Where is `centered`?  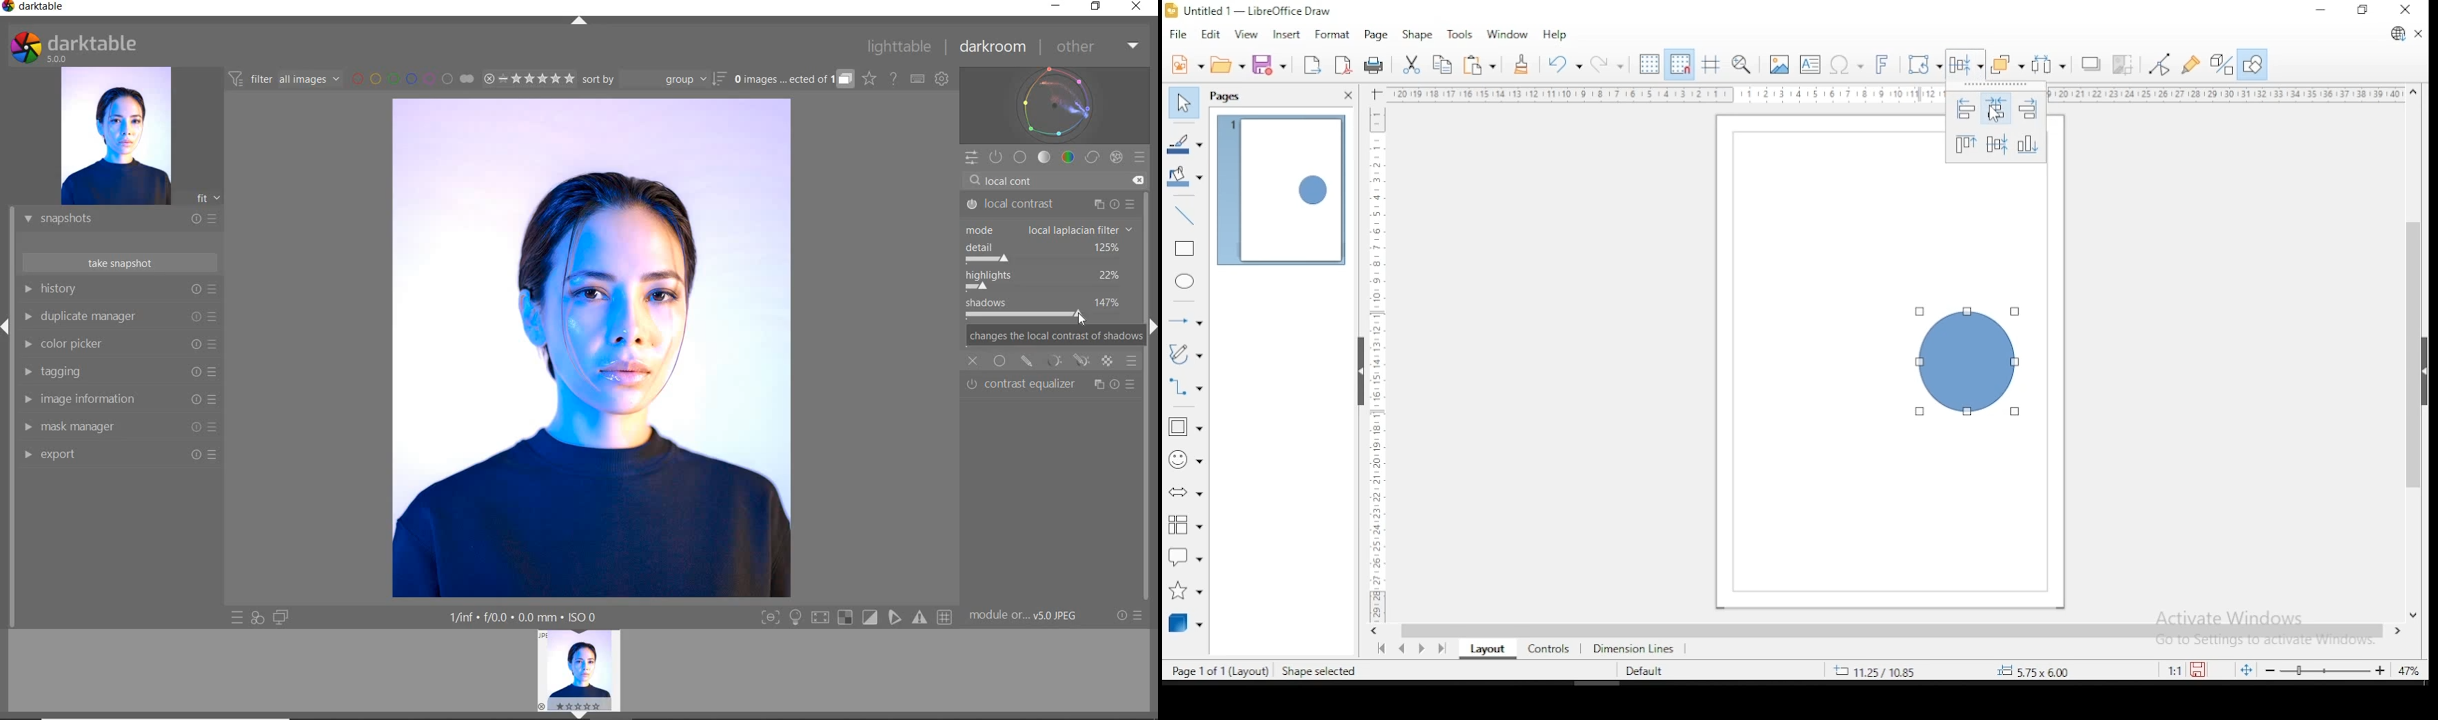 centered is located at coordinates (1996, 110).